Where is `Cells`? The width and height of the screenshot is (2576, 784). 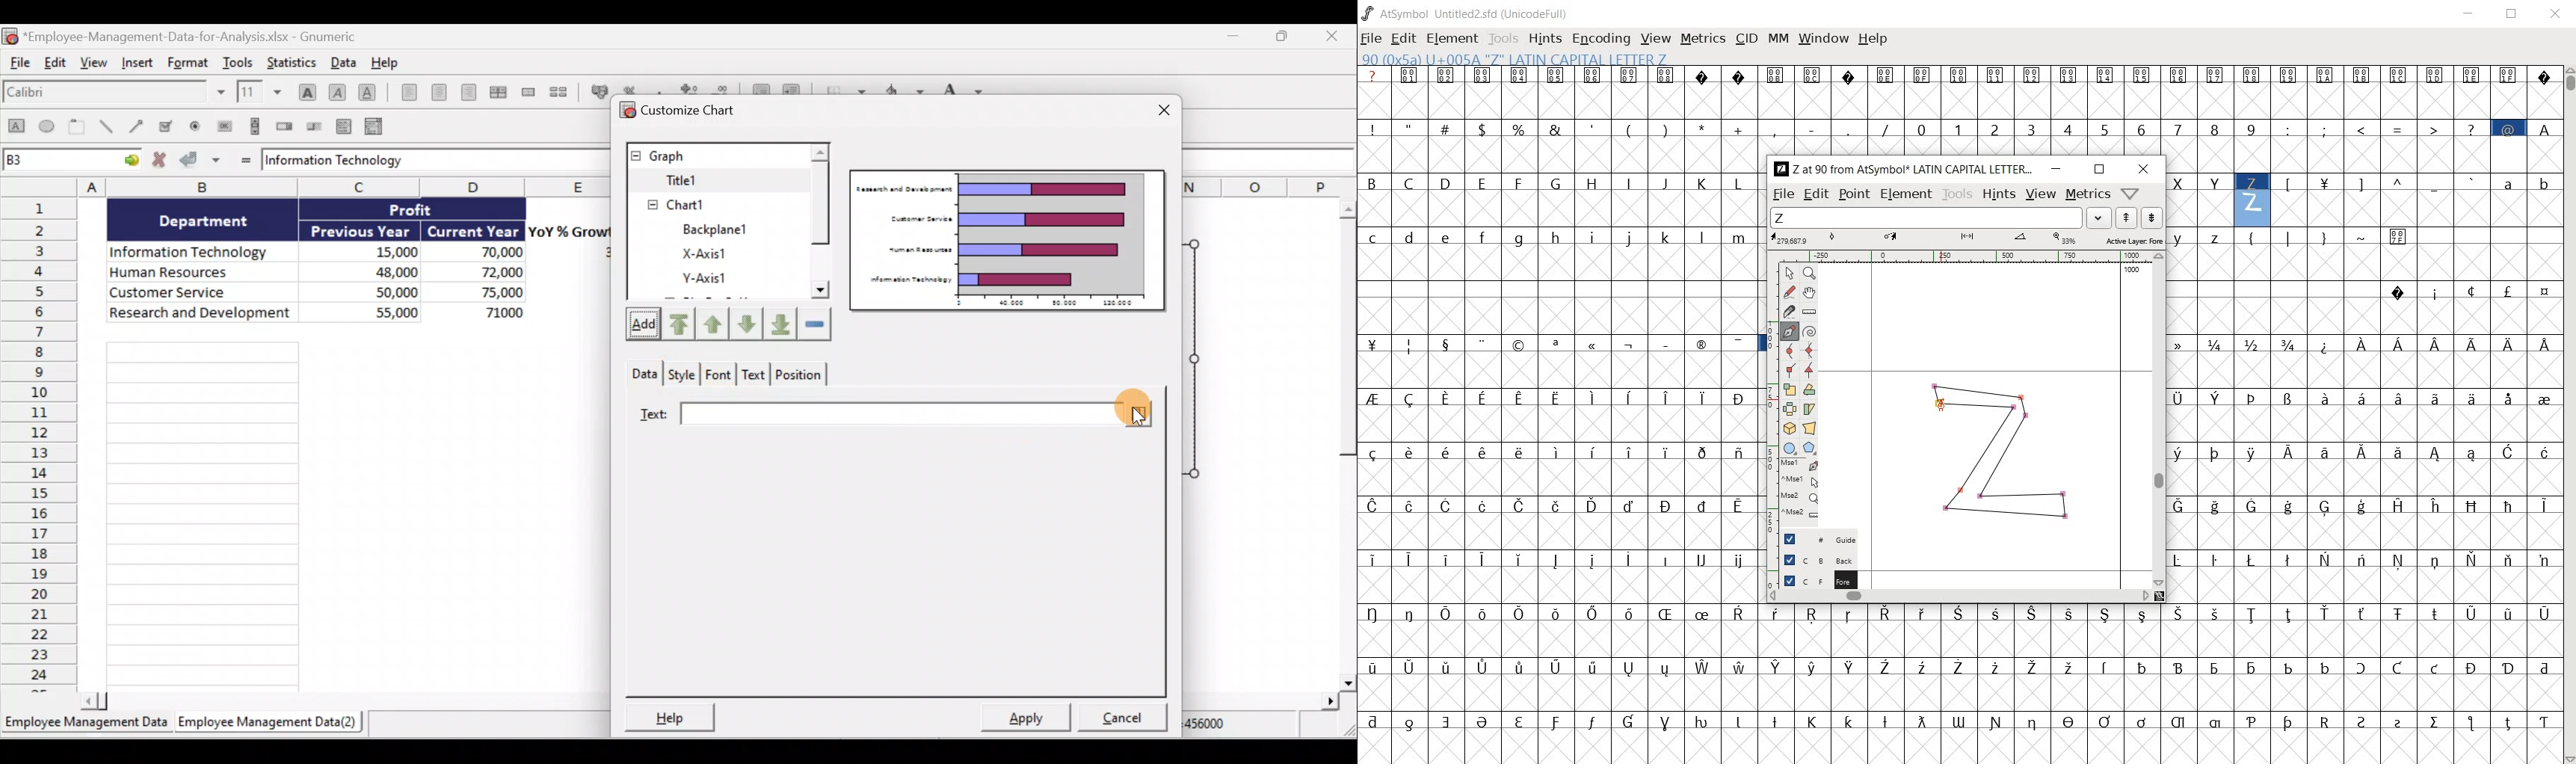
Cells is located at coordinates (350, 513).